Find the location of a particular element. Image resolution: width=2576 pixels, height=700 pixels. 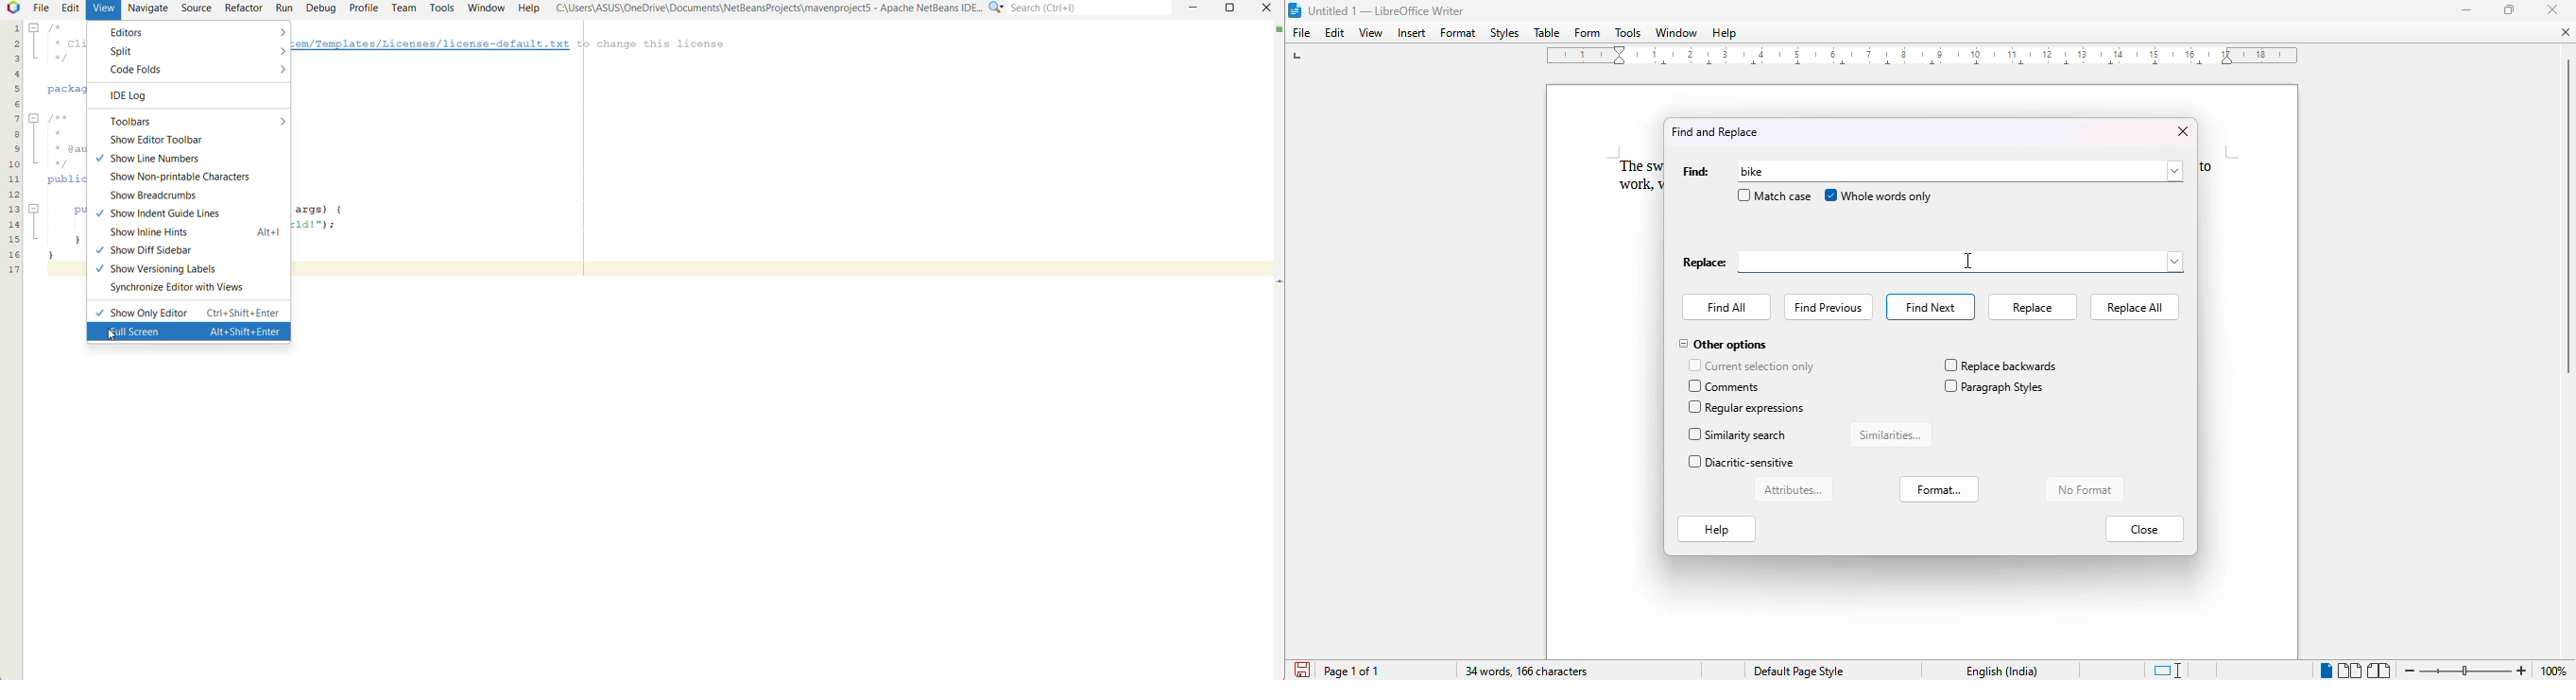

zoom out is located at coordinates (2408, 669).